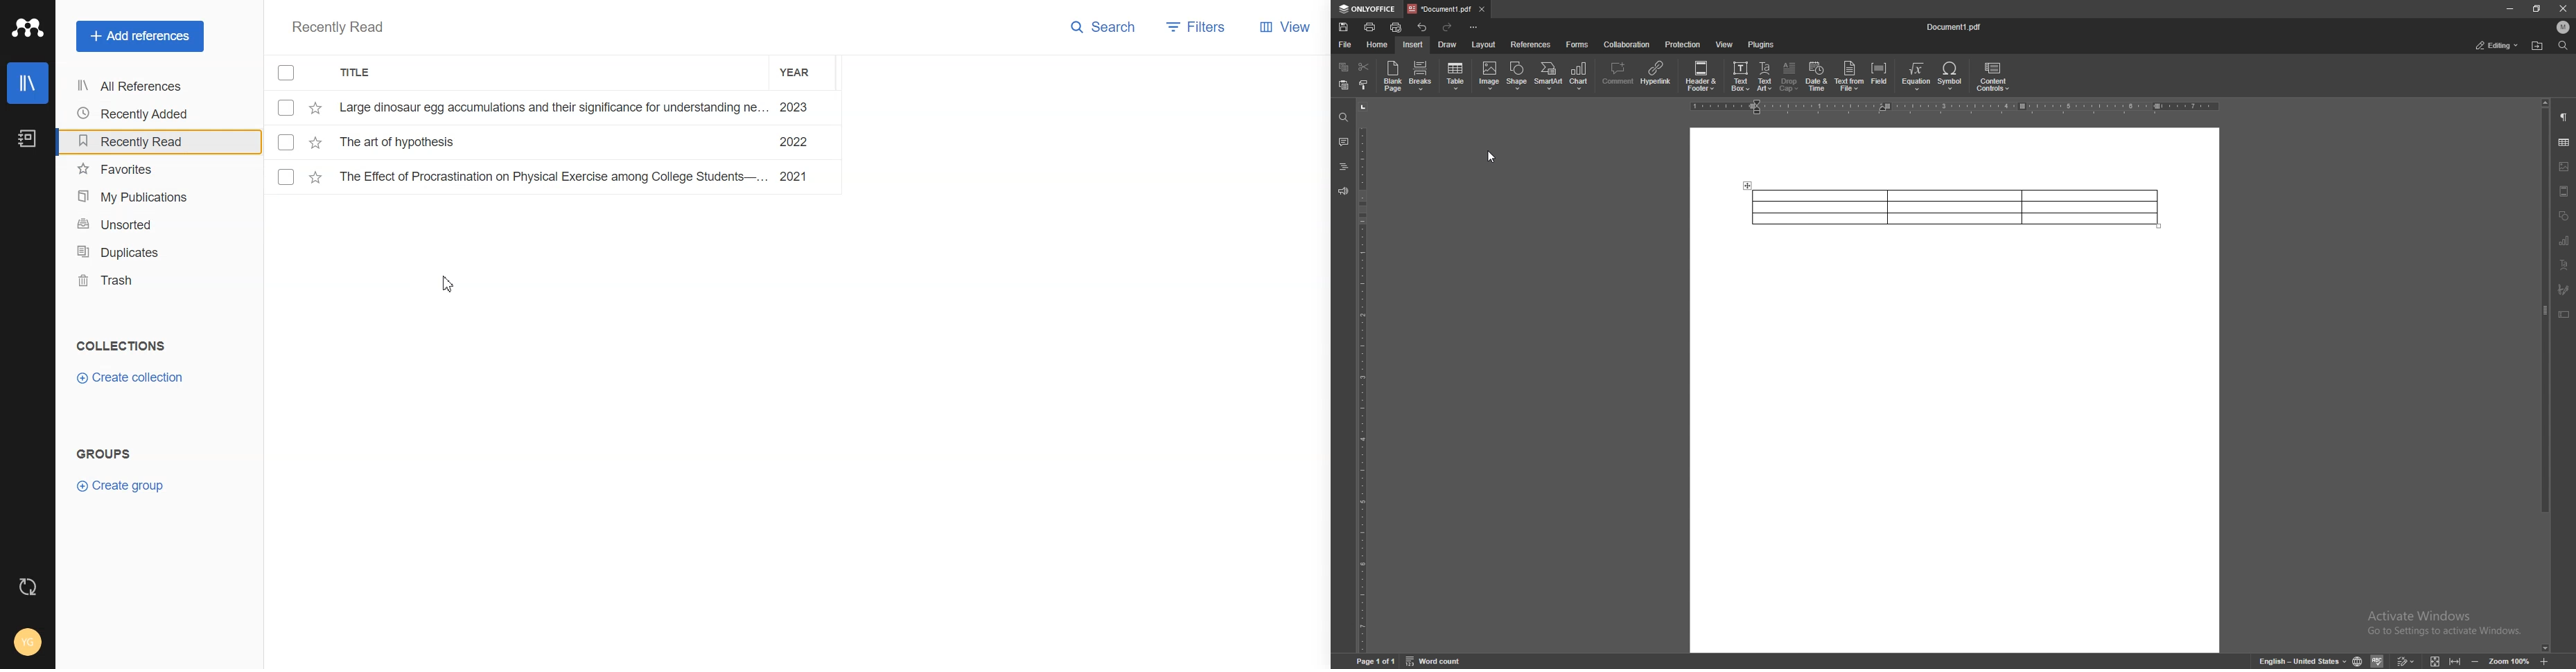  I want to click on Title, so click(370, 75).